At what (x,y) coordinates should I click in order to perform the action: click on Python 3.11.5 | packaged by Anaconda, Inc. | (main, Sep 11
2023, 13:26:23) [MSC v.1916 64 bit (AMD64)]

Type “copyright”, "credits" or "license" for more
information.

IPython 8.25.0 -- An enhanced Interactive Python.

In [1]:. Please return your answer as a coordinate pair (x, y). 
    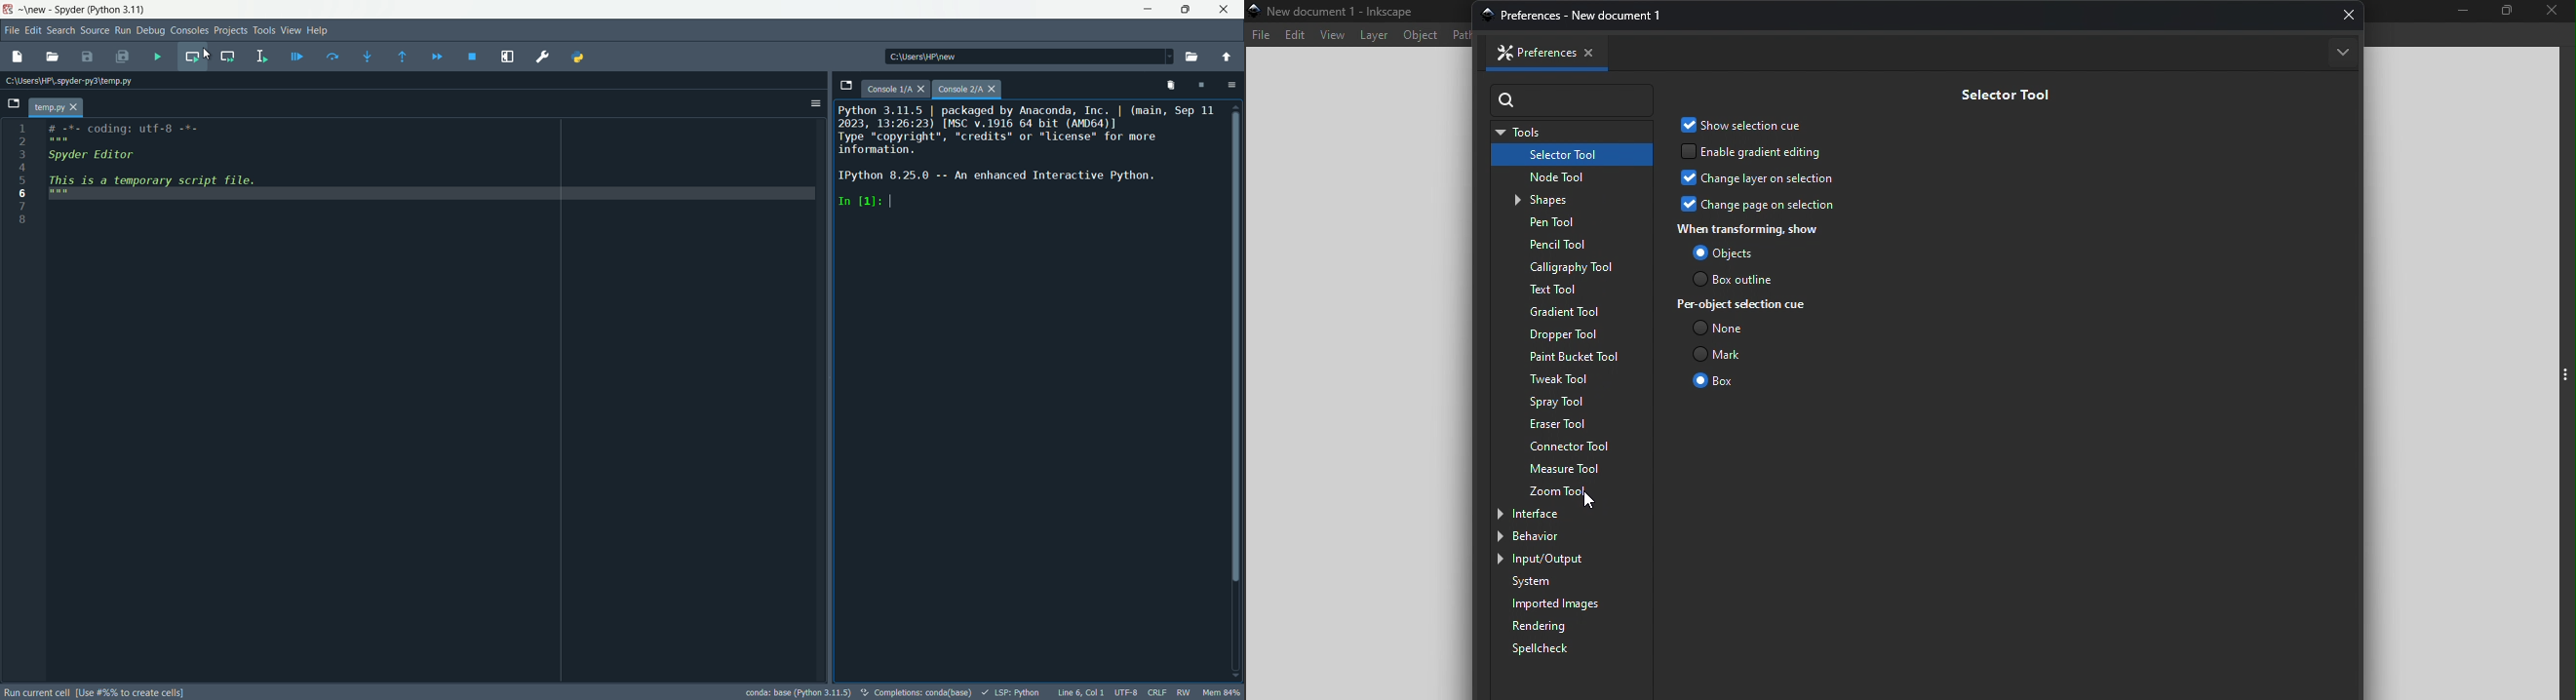
    Looking at the image, I should click on (1026, 163).